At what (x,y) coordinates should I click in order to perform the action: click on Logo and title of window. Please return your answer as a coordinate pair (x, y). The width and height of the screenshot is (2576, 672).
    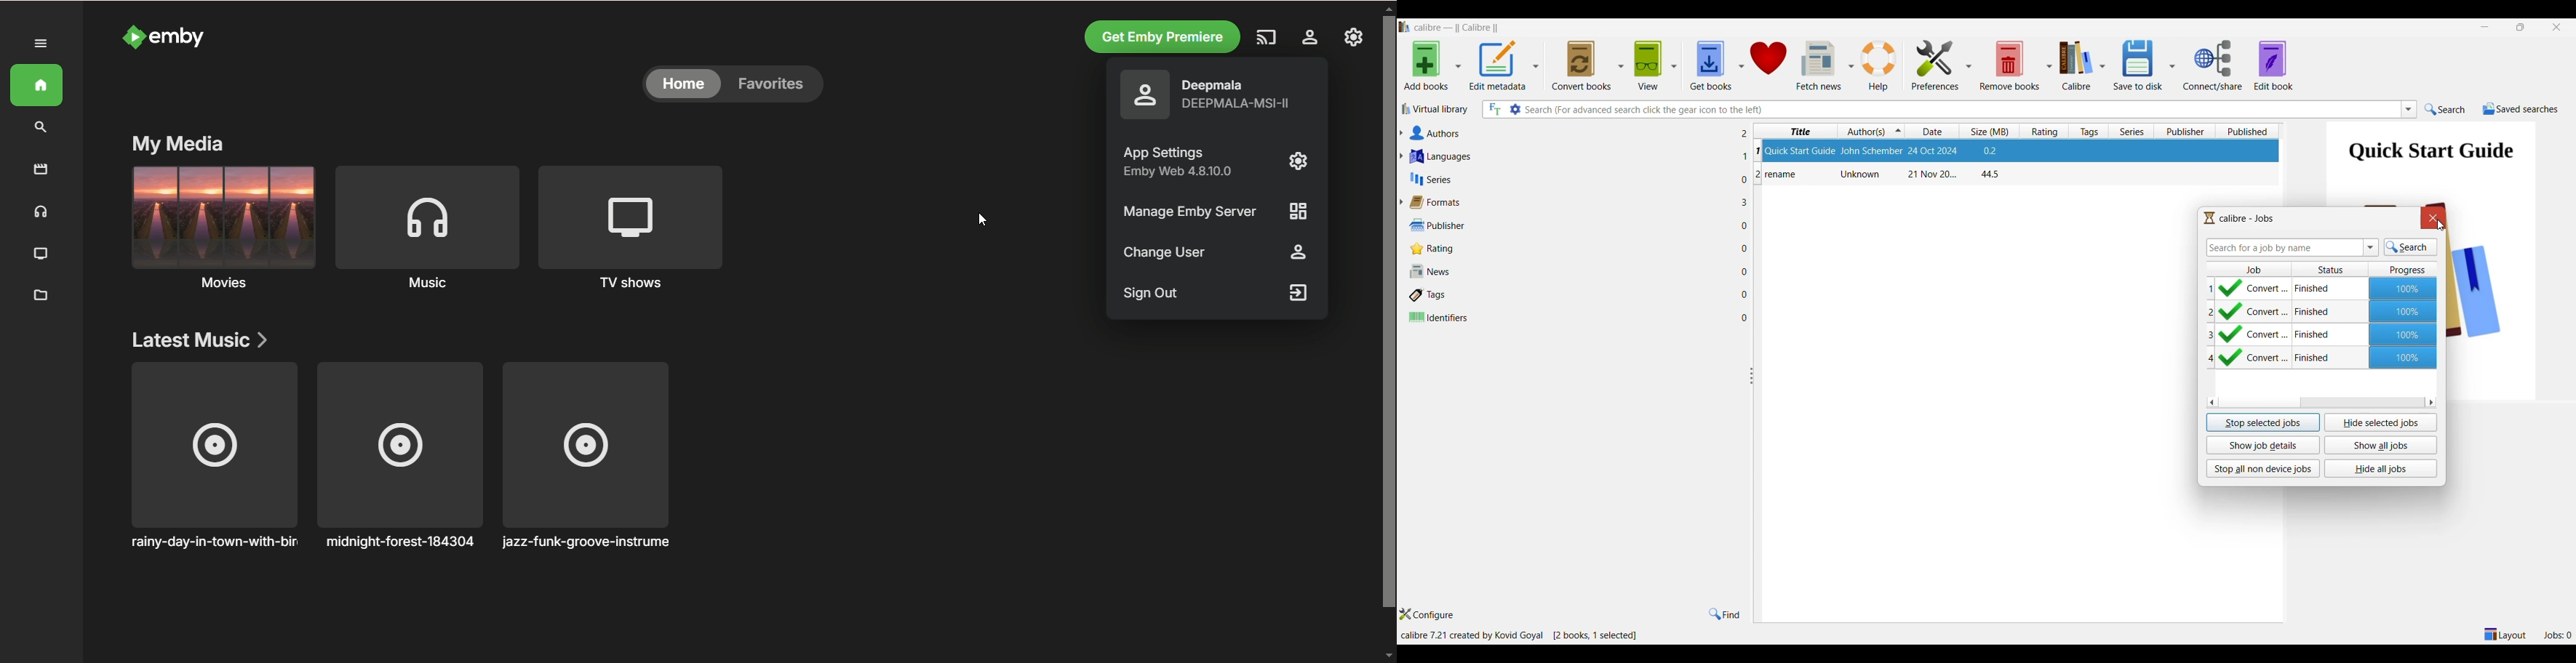
    Looking at the image, I should click on (2239, 218).